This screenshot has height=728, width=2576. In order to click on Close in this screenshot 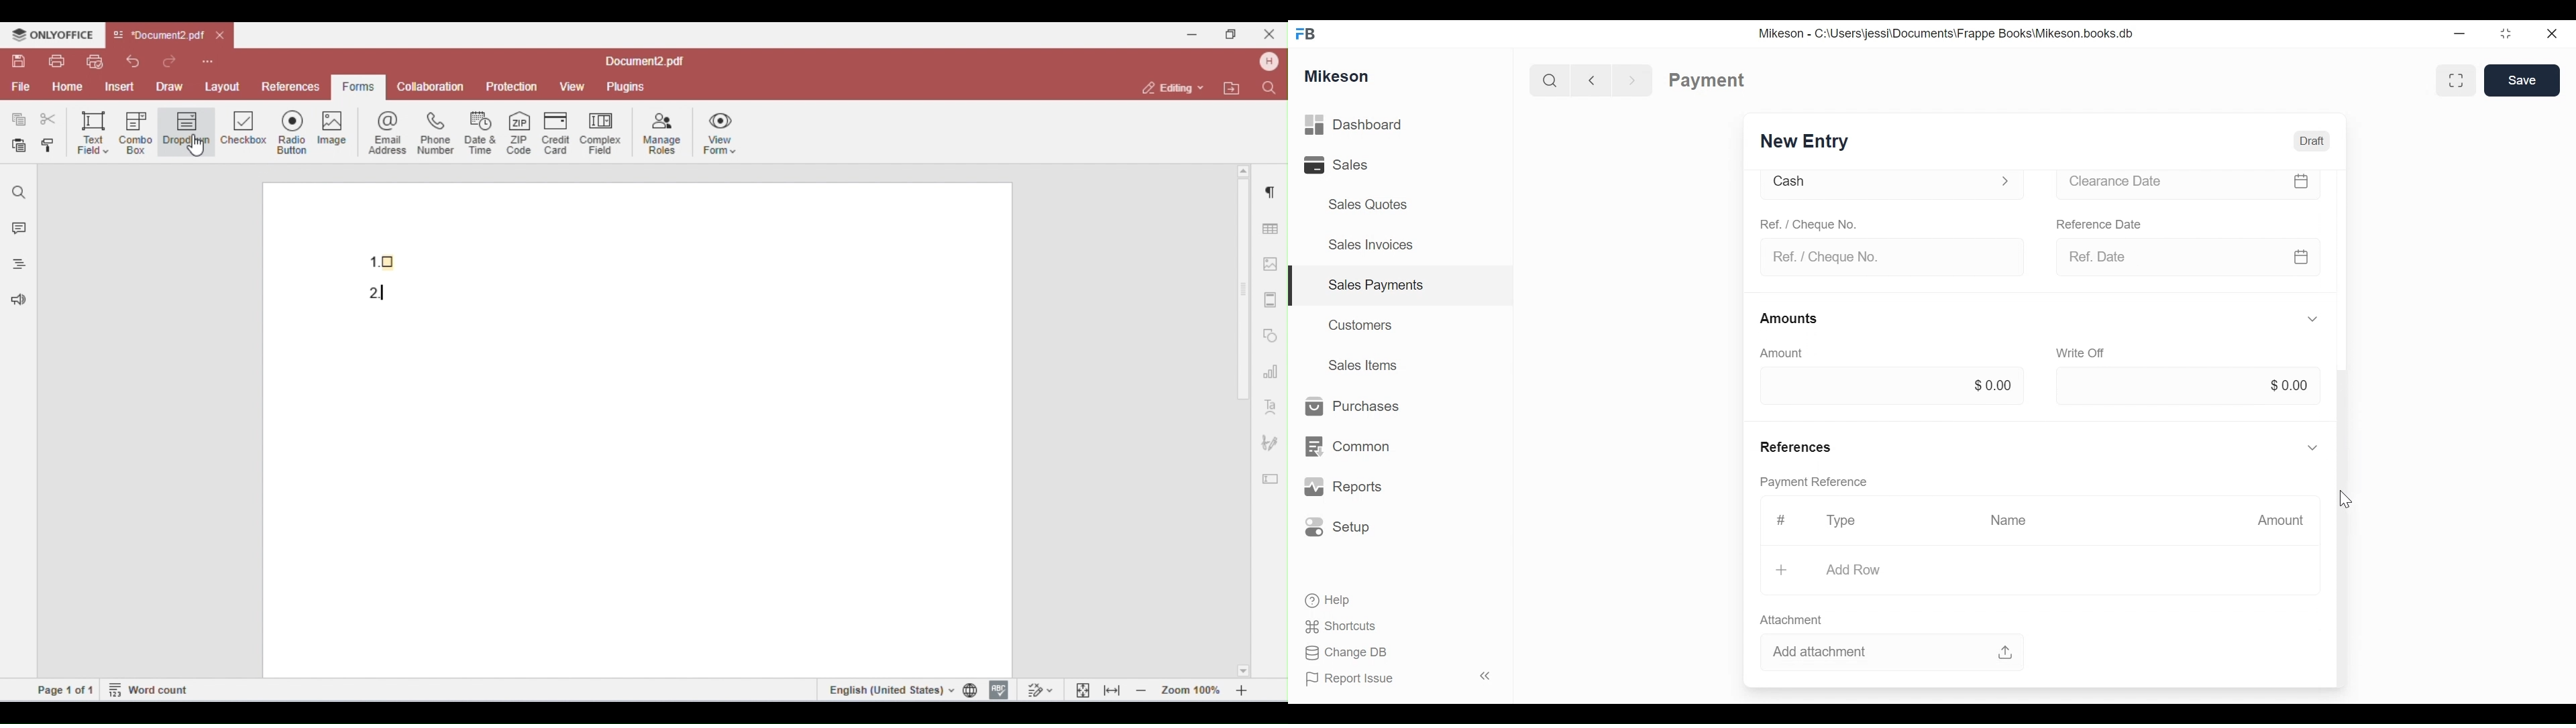, I will do `click(2550, 32)`.